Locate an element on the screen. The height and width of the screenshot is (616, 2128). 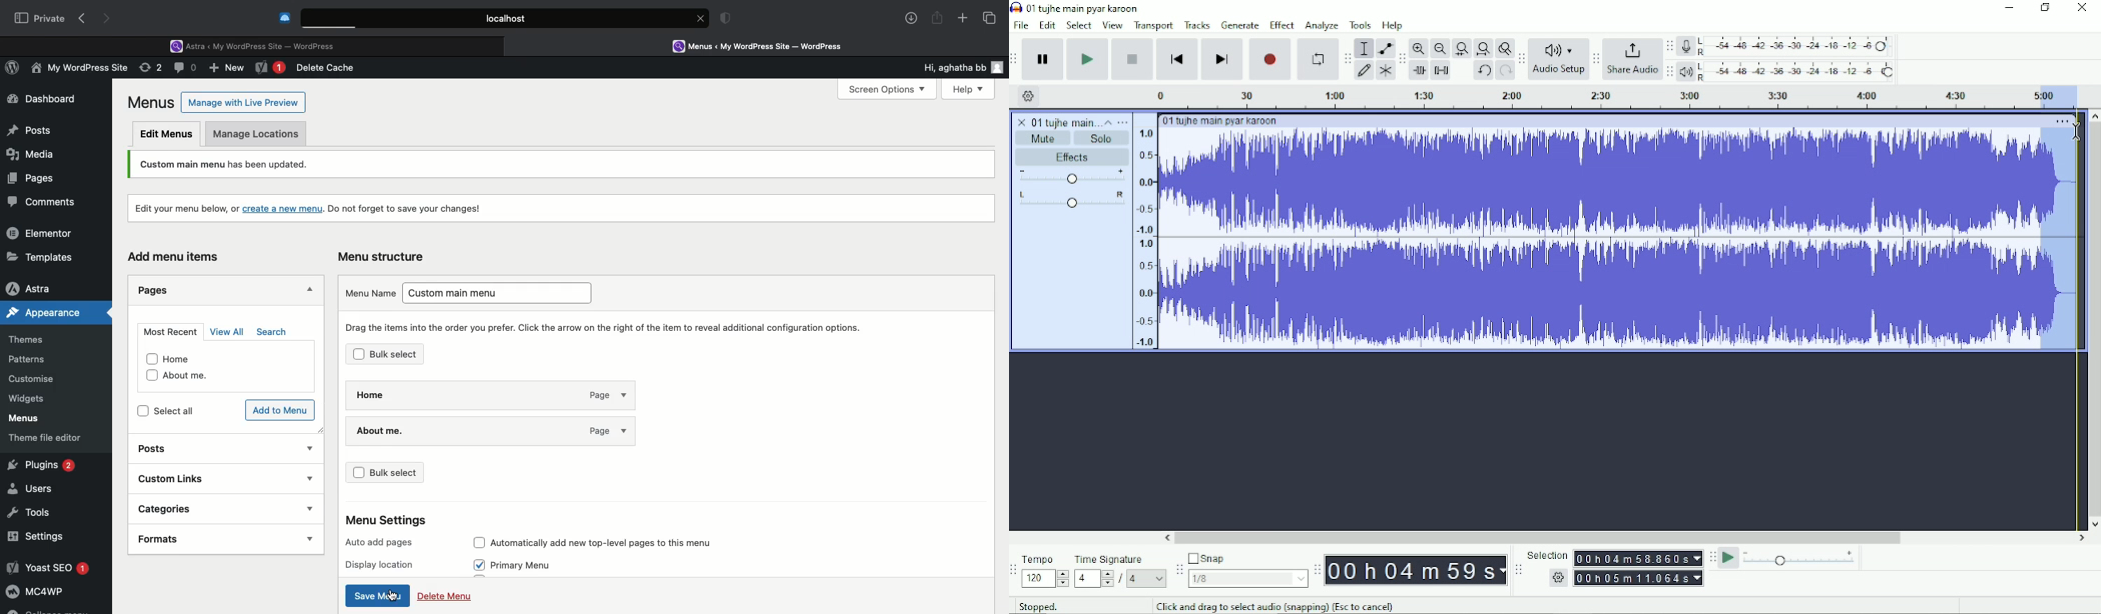
Private is located at coordinates (40, 18).